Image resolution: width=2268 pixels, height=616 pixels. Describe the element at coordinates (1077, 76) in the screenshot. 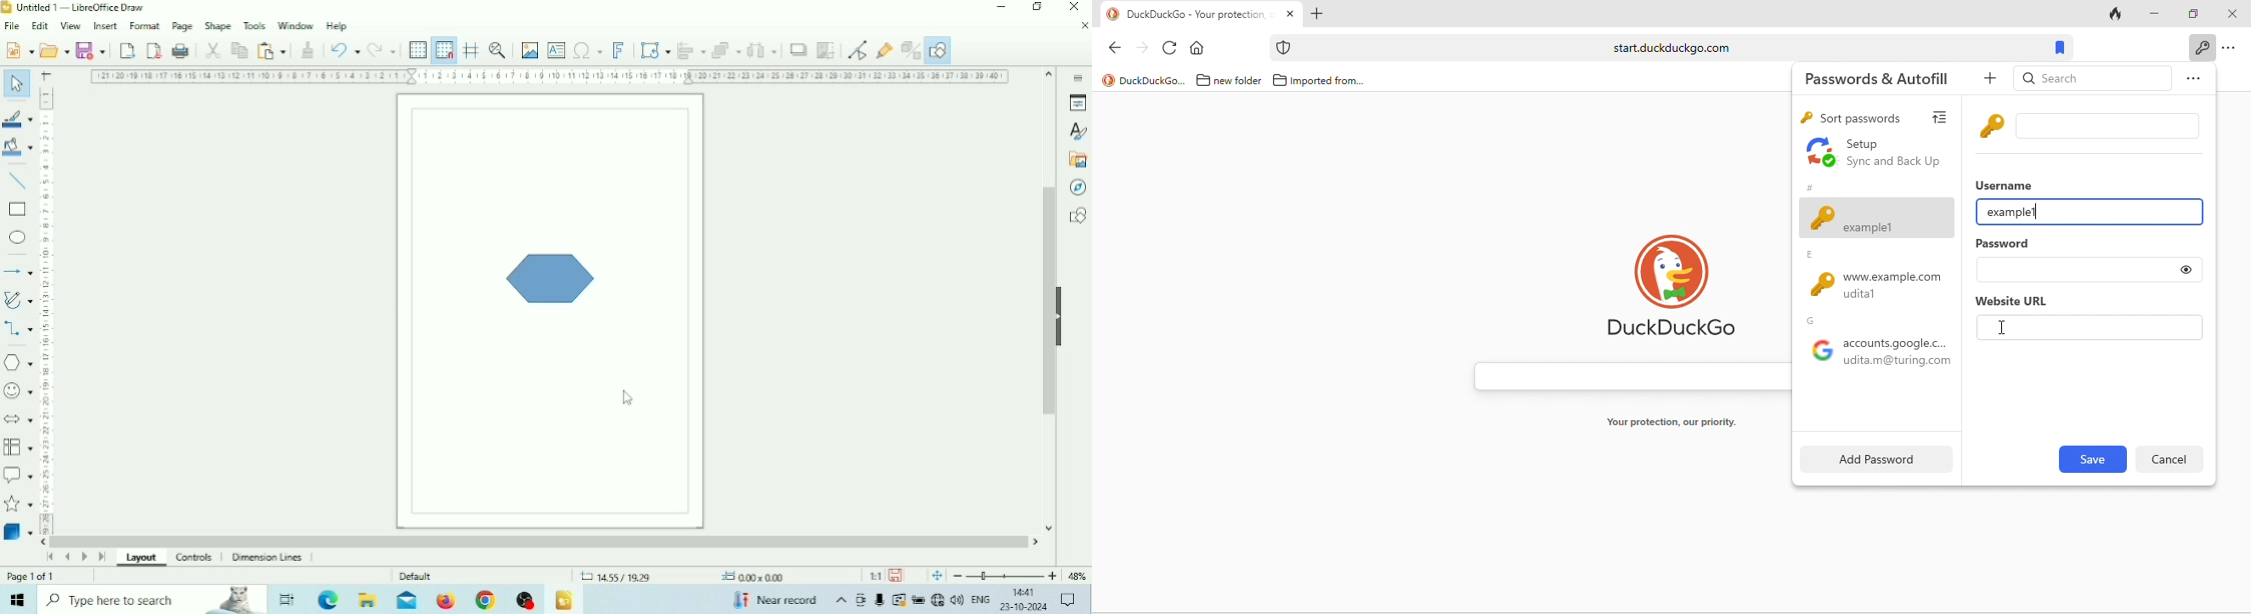

I see `Sidebar settings` at that location.